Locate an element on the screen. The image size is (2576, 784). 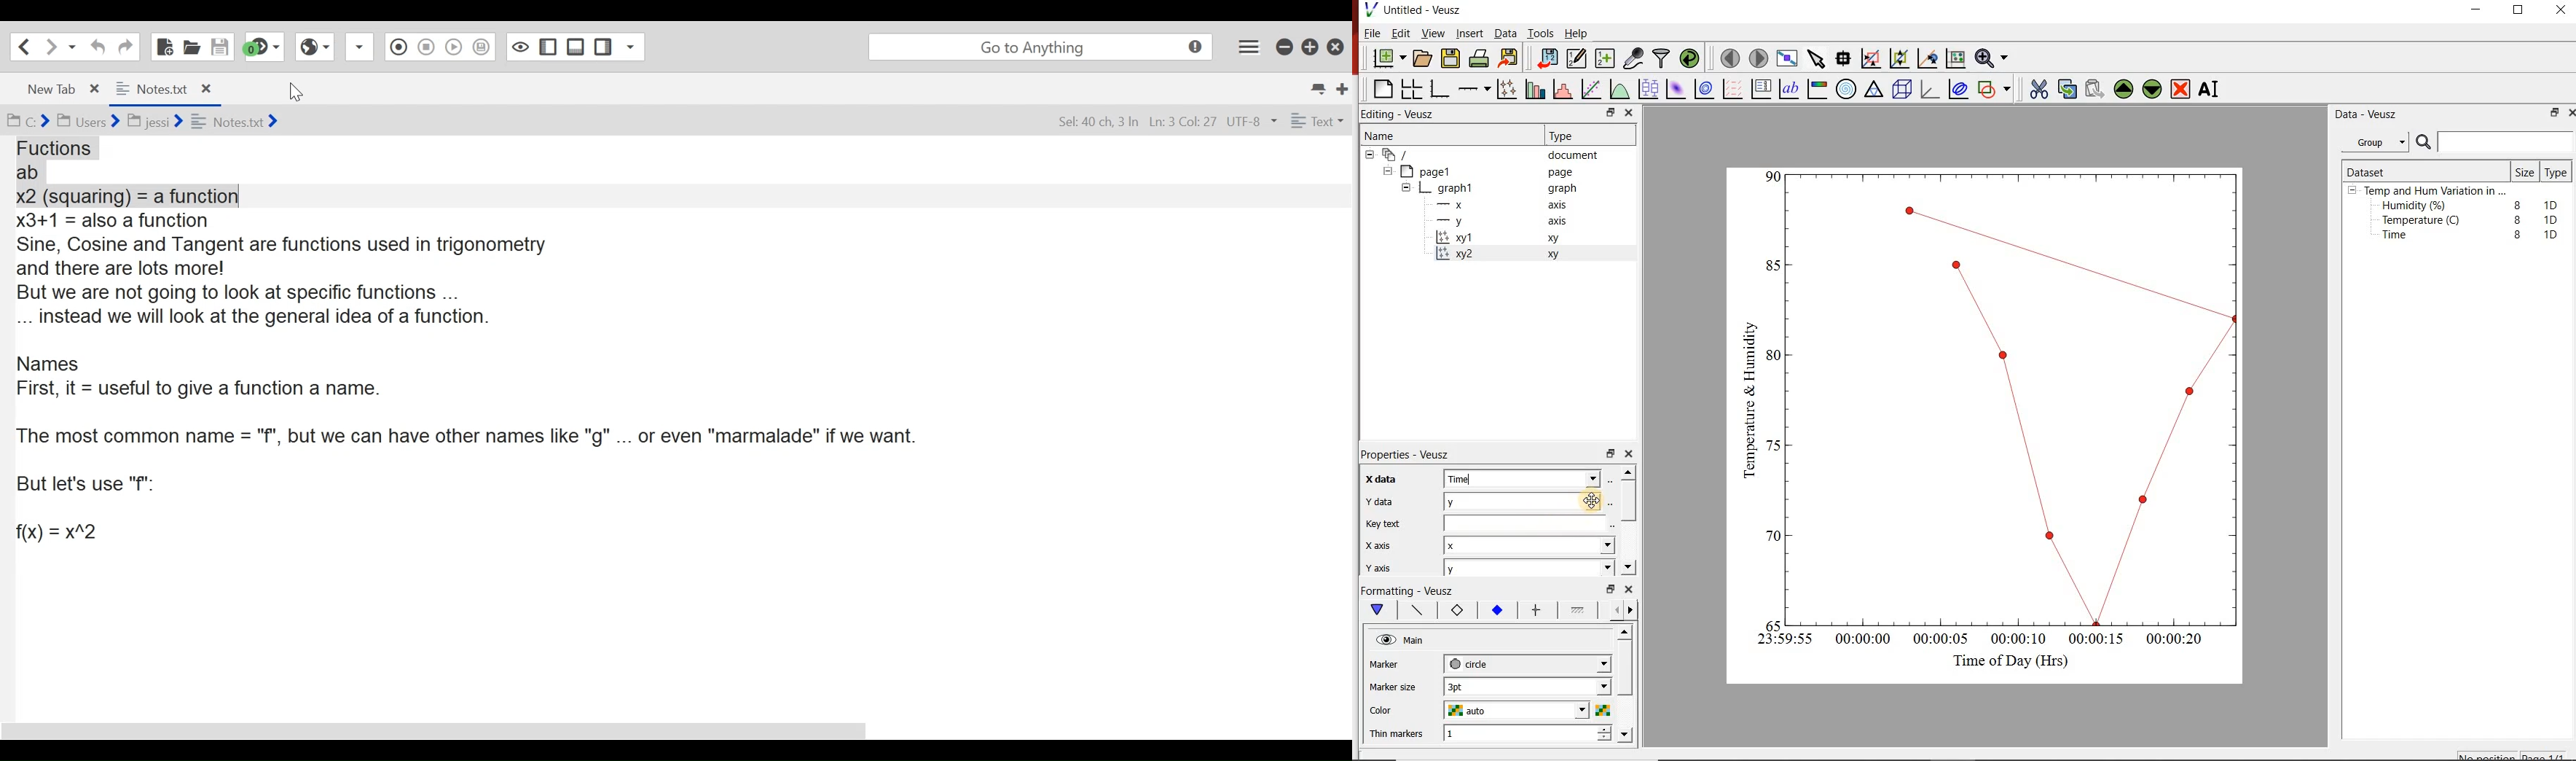
fill 1 is located at coordinates (1579, 611).